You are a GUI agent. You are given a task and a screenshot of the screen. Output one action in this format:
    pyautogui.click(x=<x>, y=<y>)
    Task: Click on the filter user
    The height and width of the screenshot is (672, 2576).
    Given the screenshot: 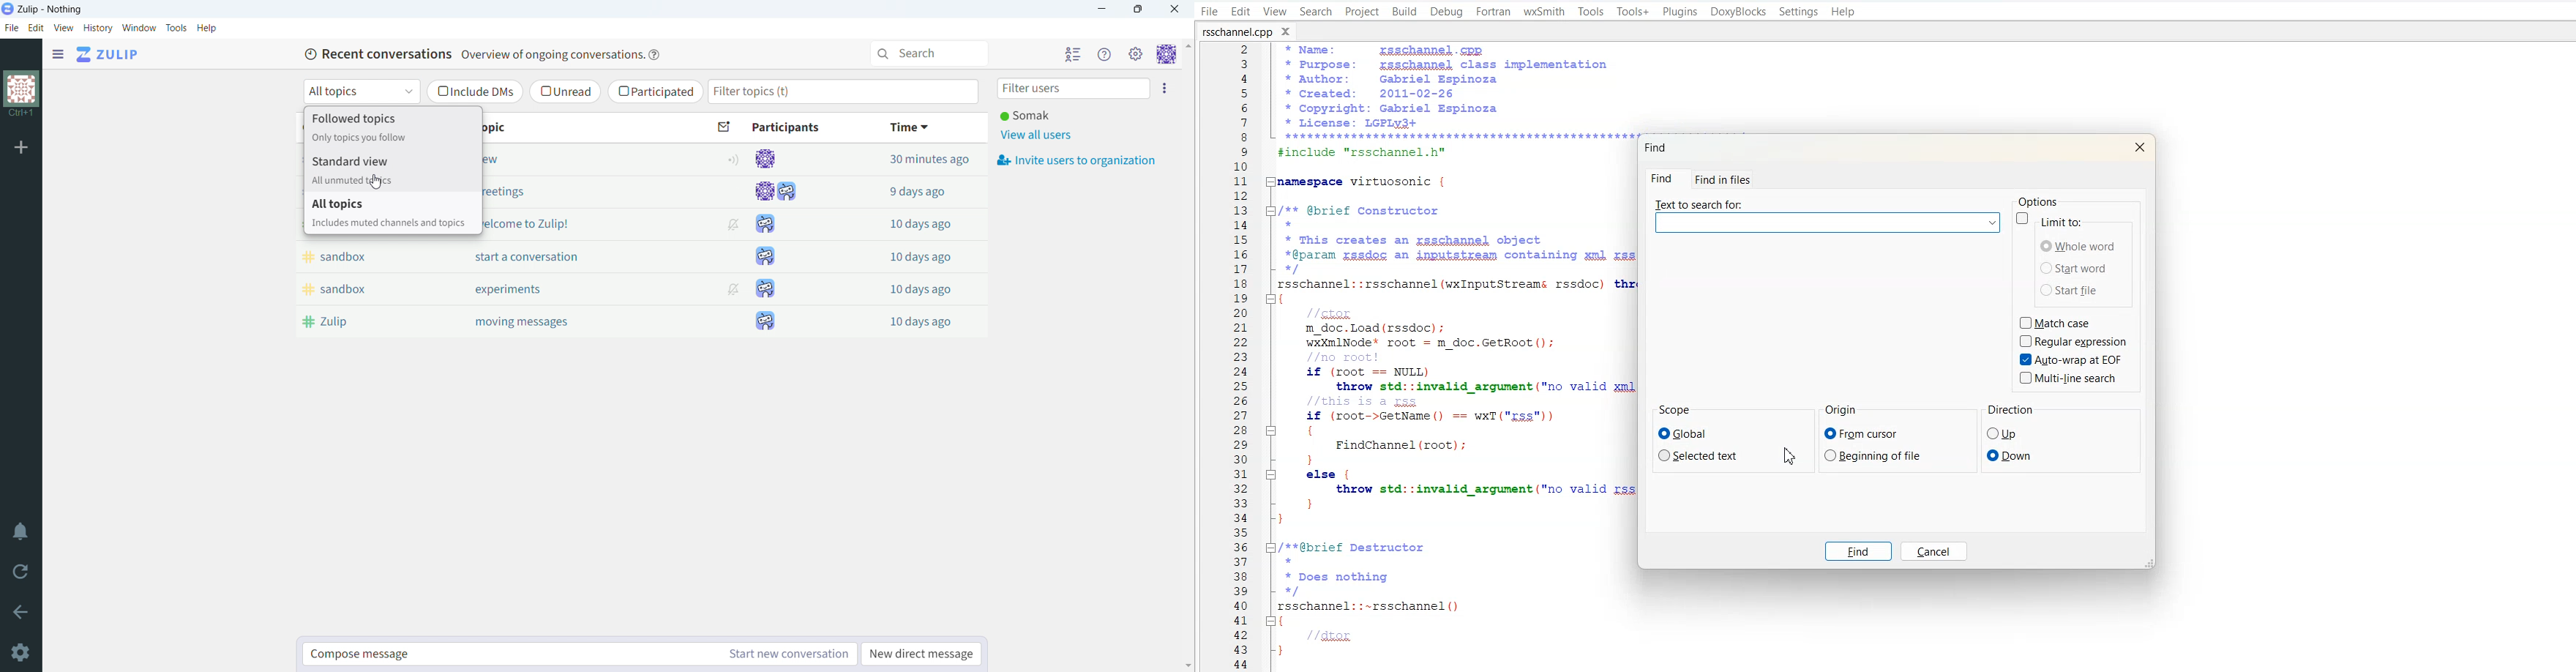 What is the action you would take?
    pyautogui.click(x=1074, y=88)
    